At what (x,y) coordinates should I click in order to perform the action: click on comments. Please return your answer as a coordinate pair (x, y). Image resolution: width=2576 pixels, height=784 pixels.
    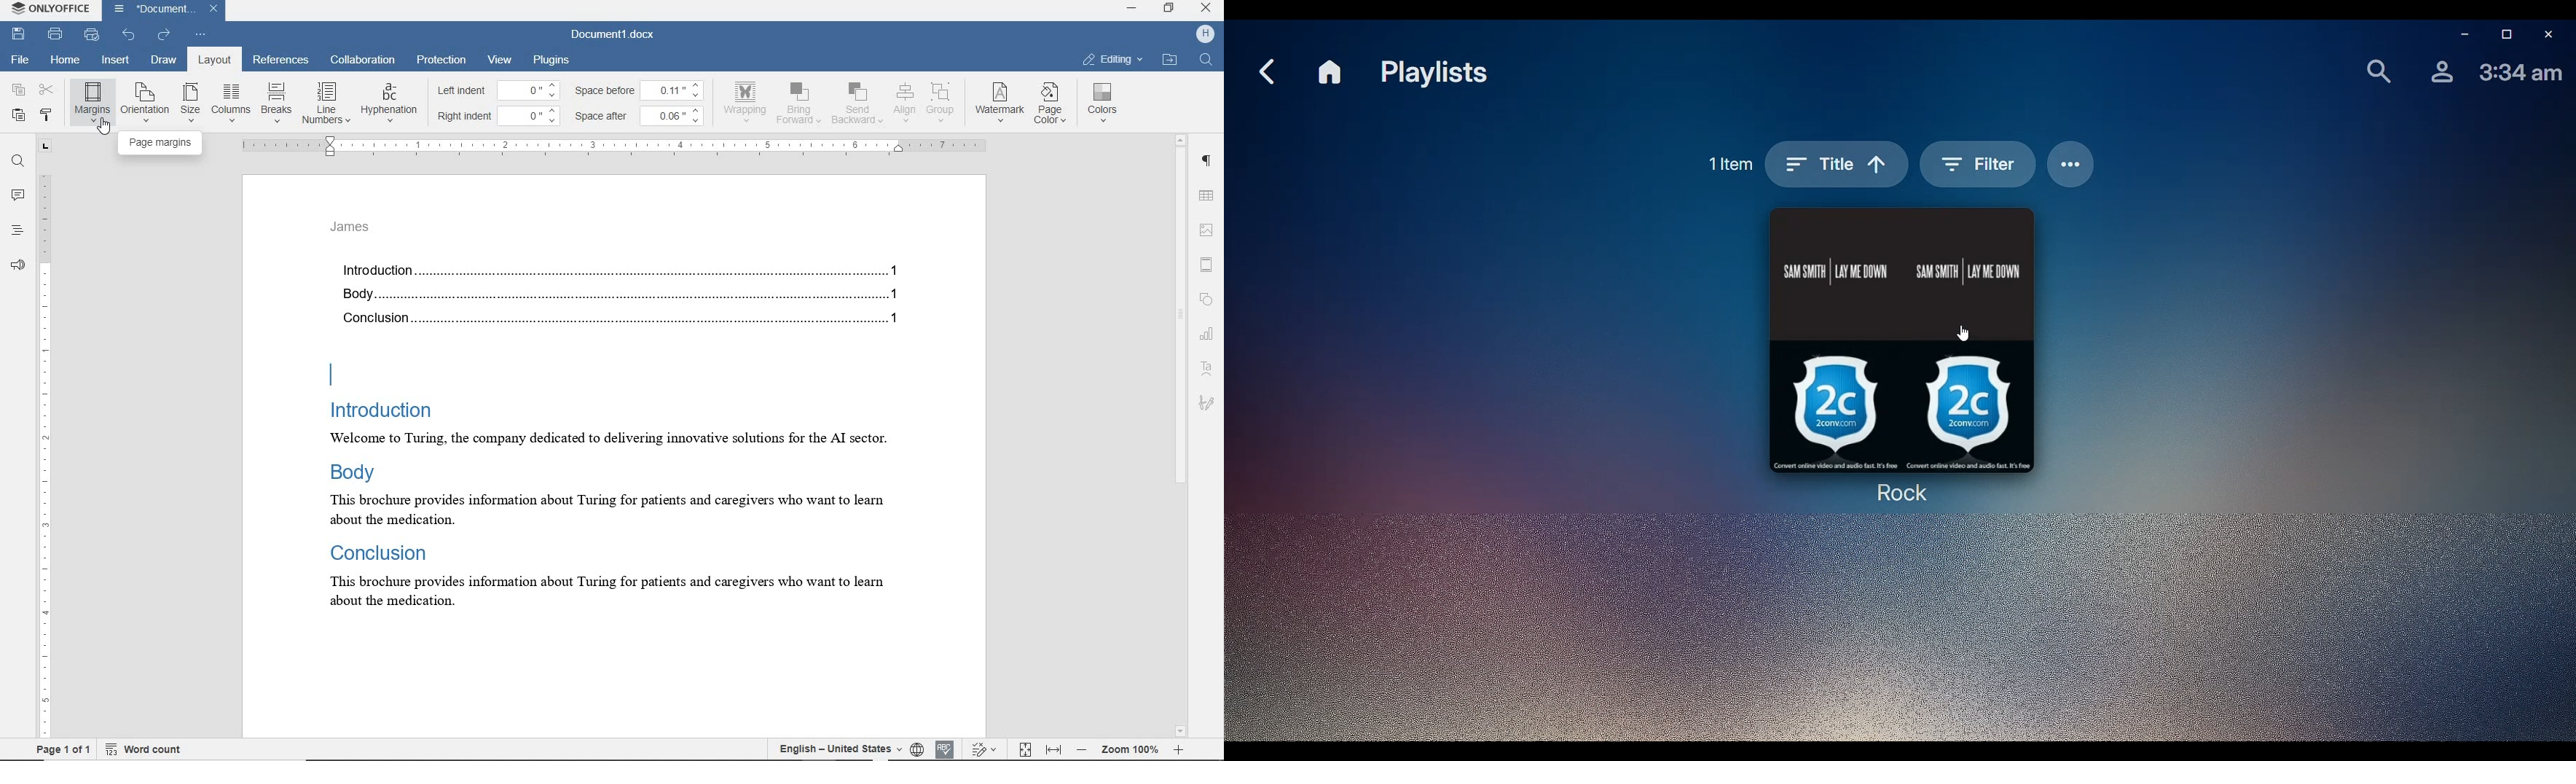
    Looking at the image, I should click on (17, 195).